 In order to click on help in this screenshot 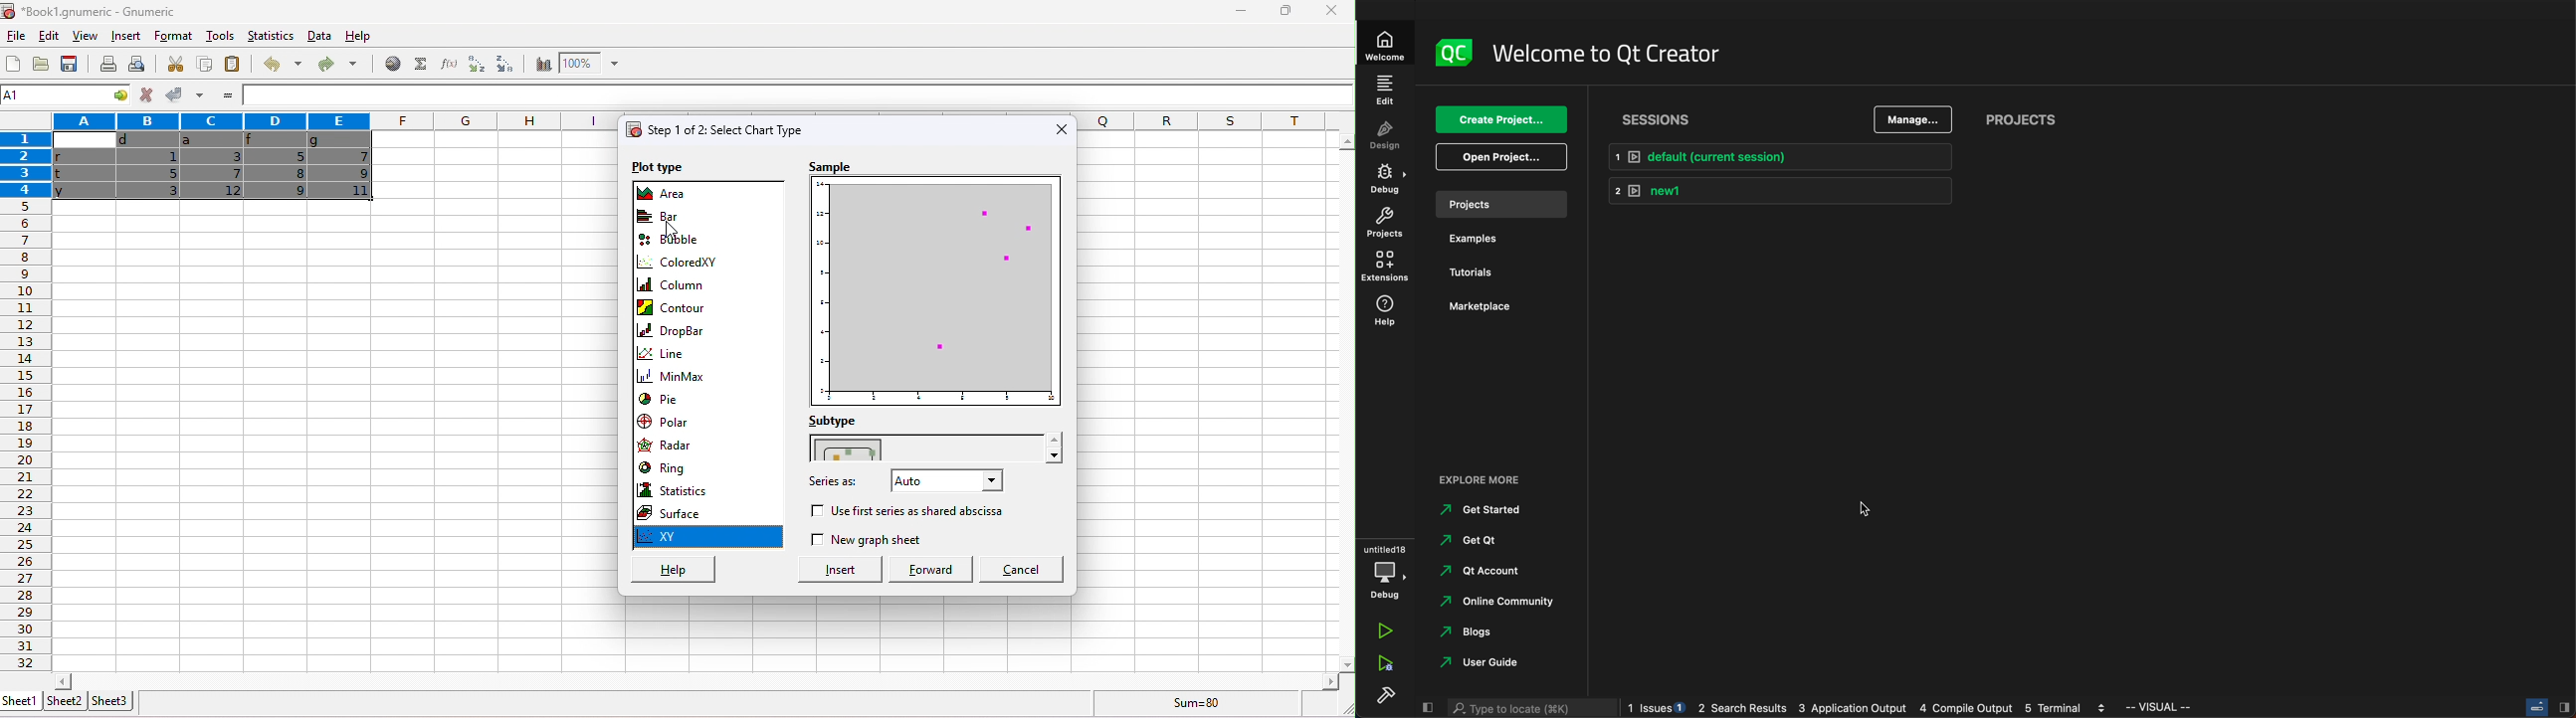, I will do `click(1384, 313)`.